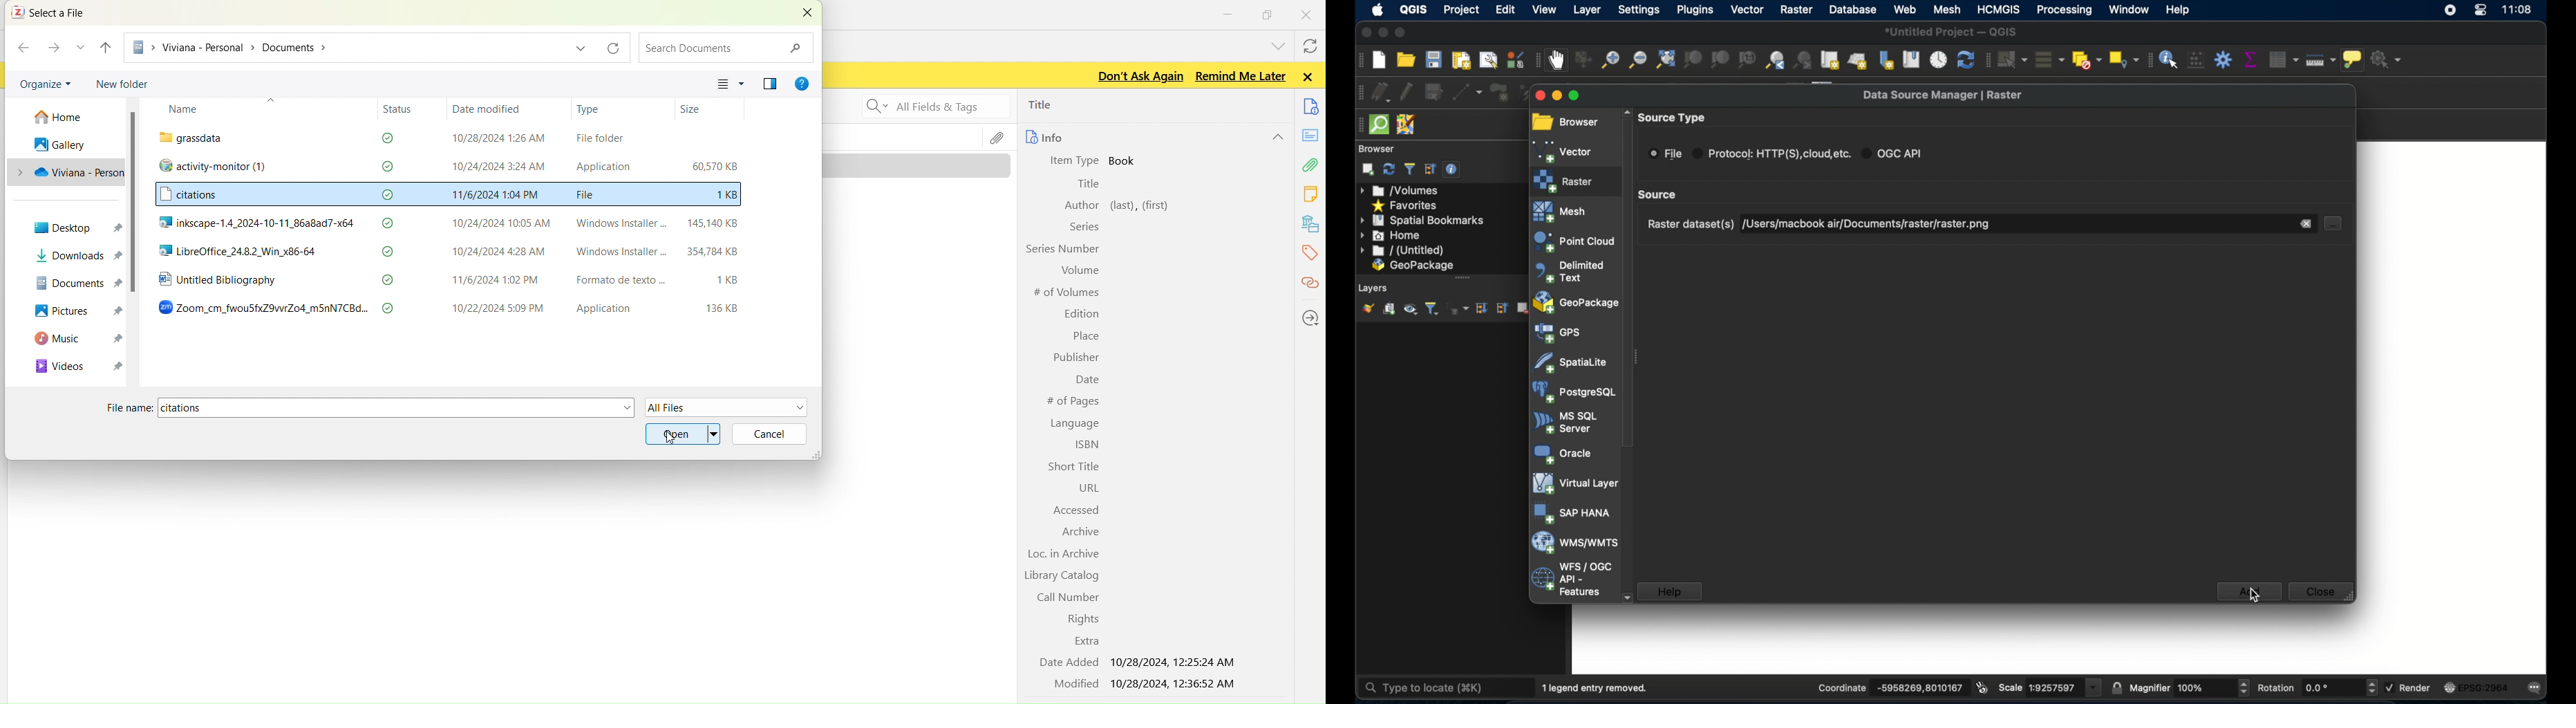 This screenshot has height=728, width=2576. I want to click on “ grassdata, so click(196, 140).